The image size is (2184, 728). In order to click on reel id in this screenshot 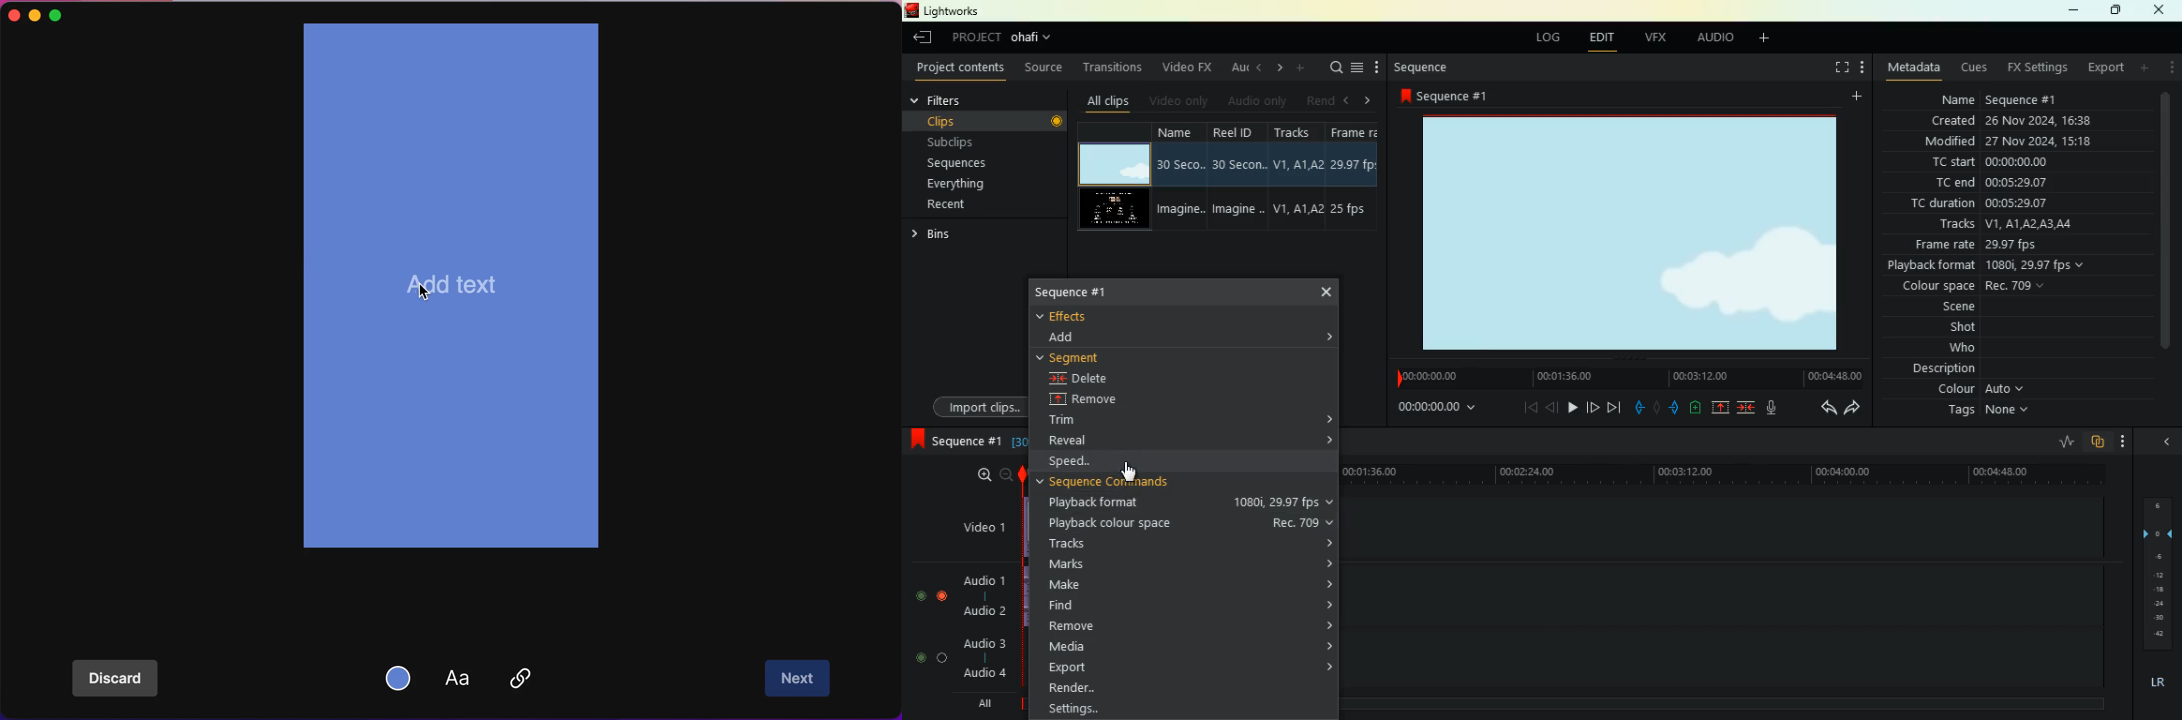, I will do `click(1241, 178)`.